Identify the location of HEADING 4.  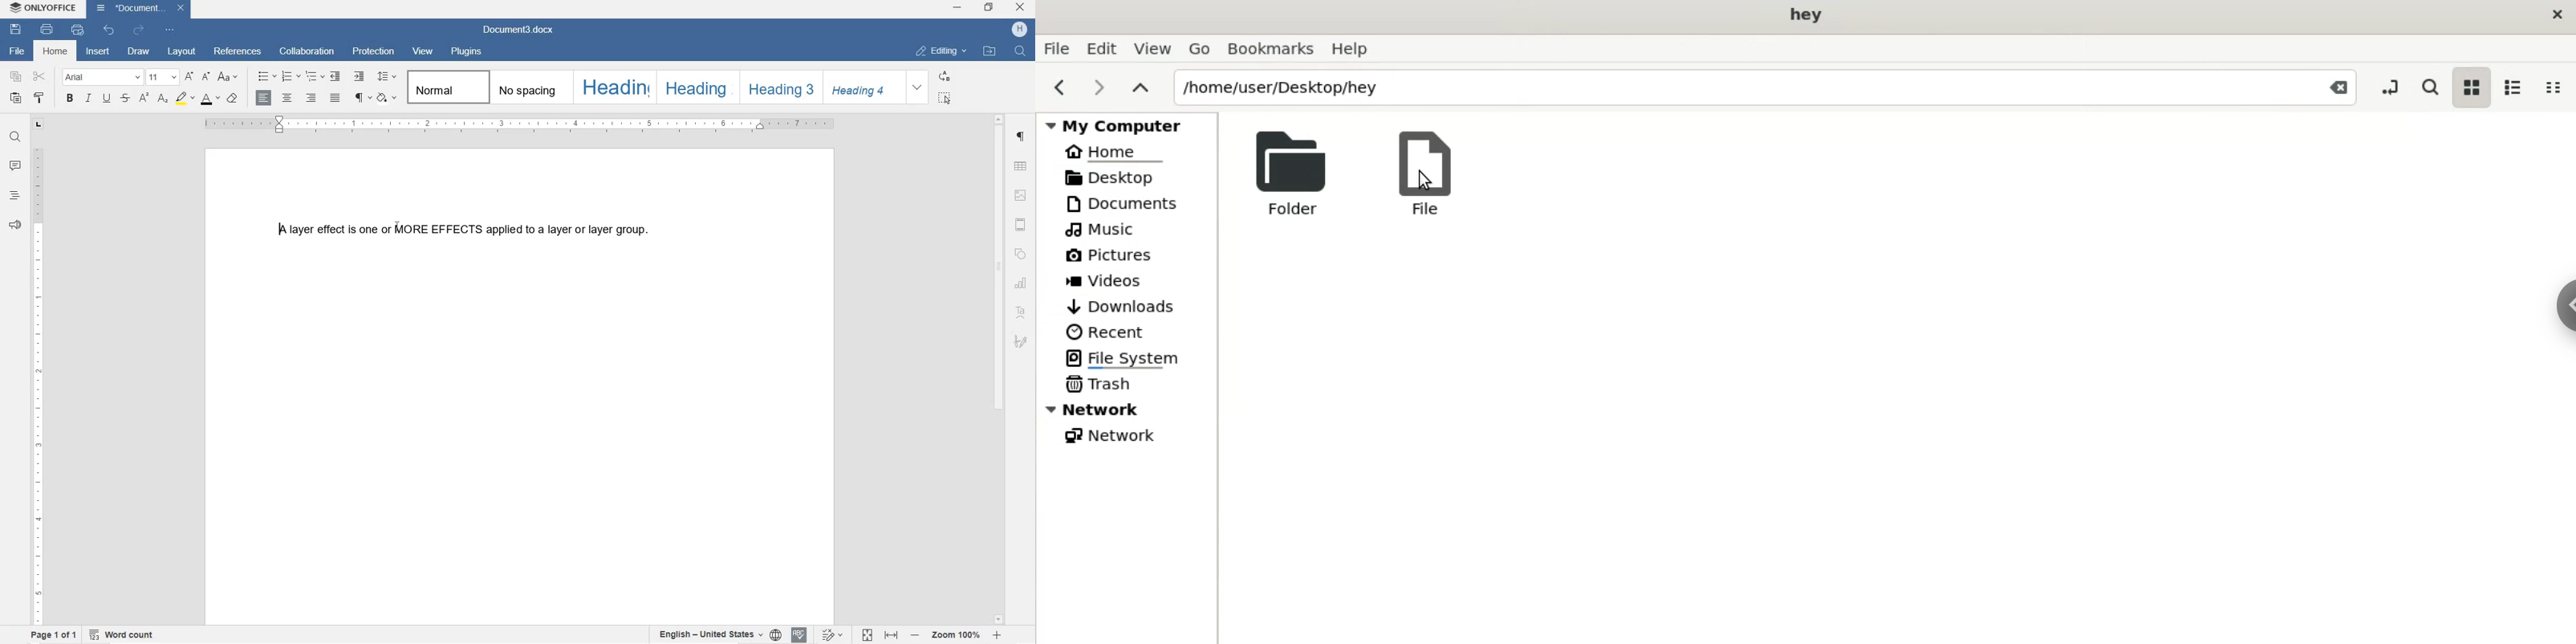
(864, 88).